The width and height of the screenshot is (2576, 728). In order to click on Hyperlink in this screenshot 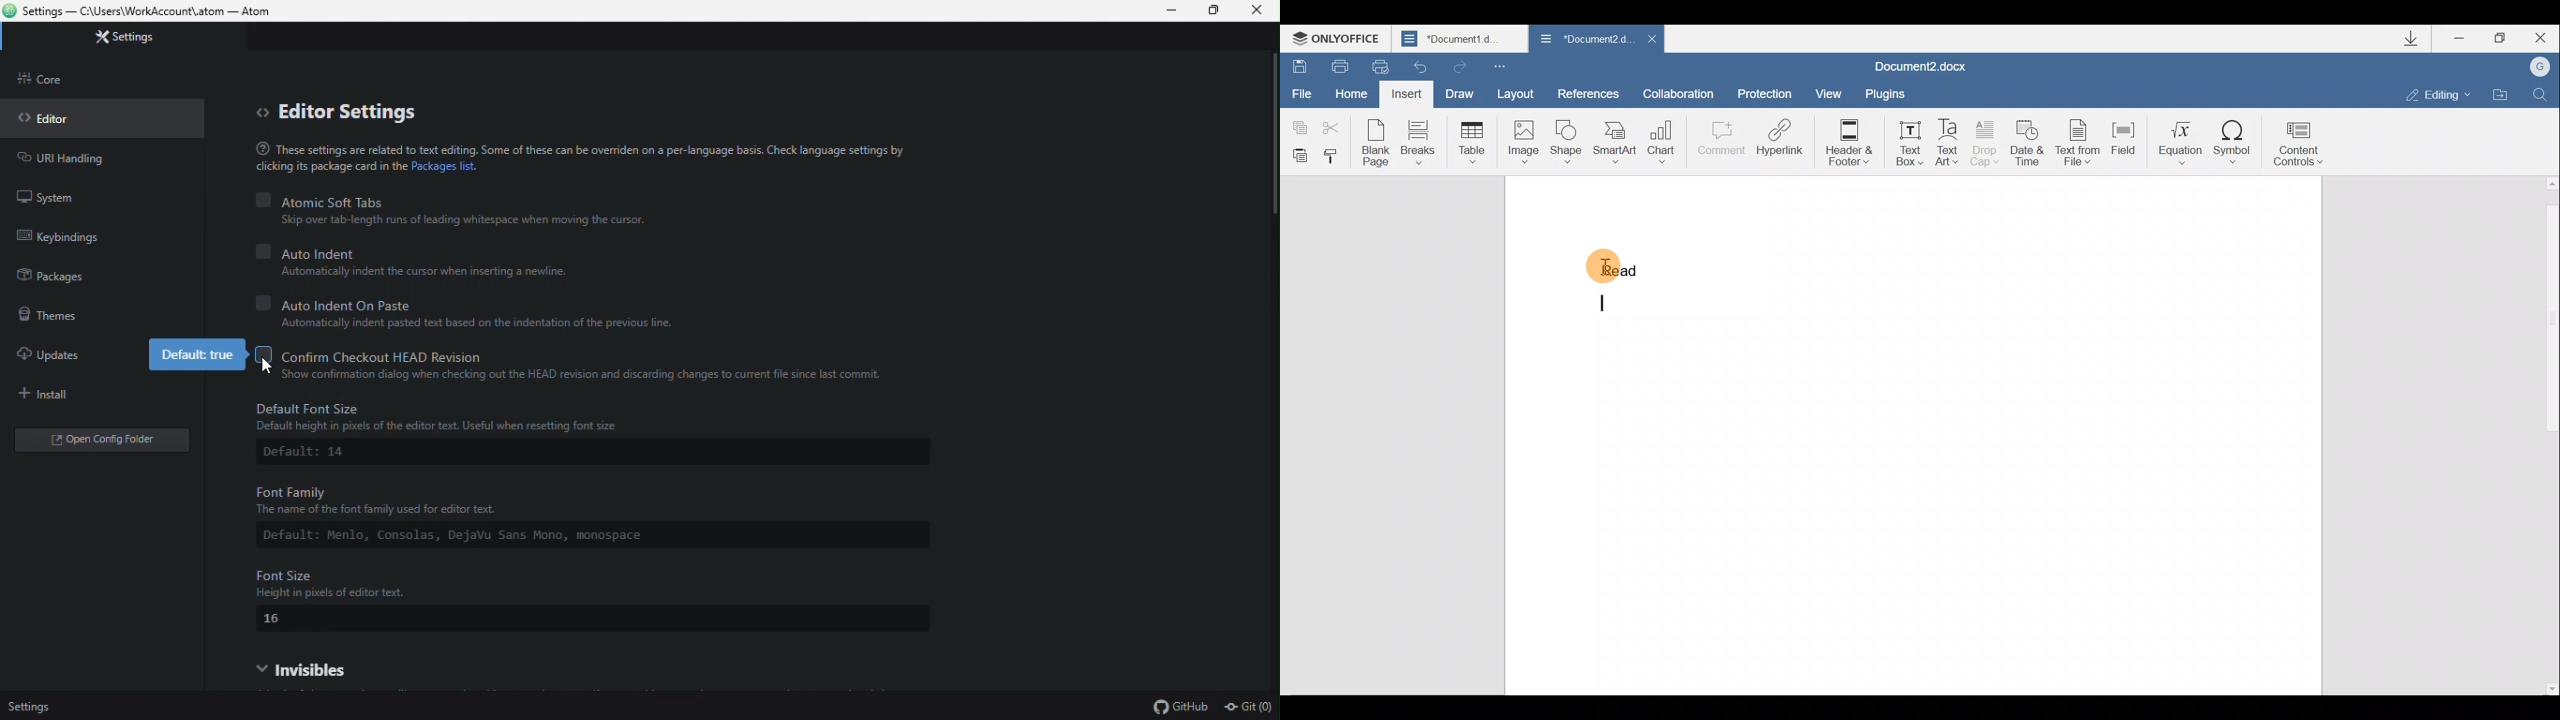, I will do `click(1780, 137)`.